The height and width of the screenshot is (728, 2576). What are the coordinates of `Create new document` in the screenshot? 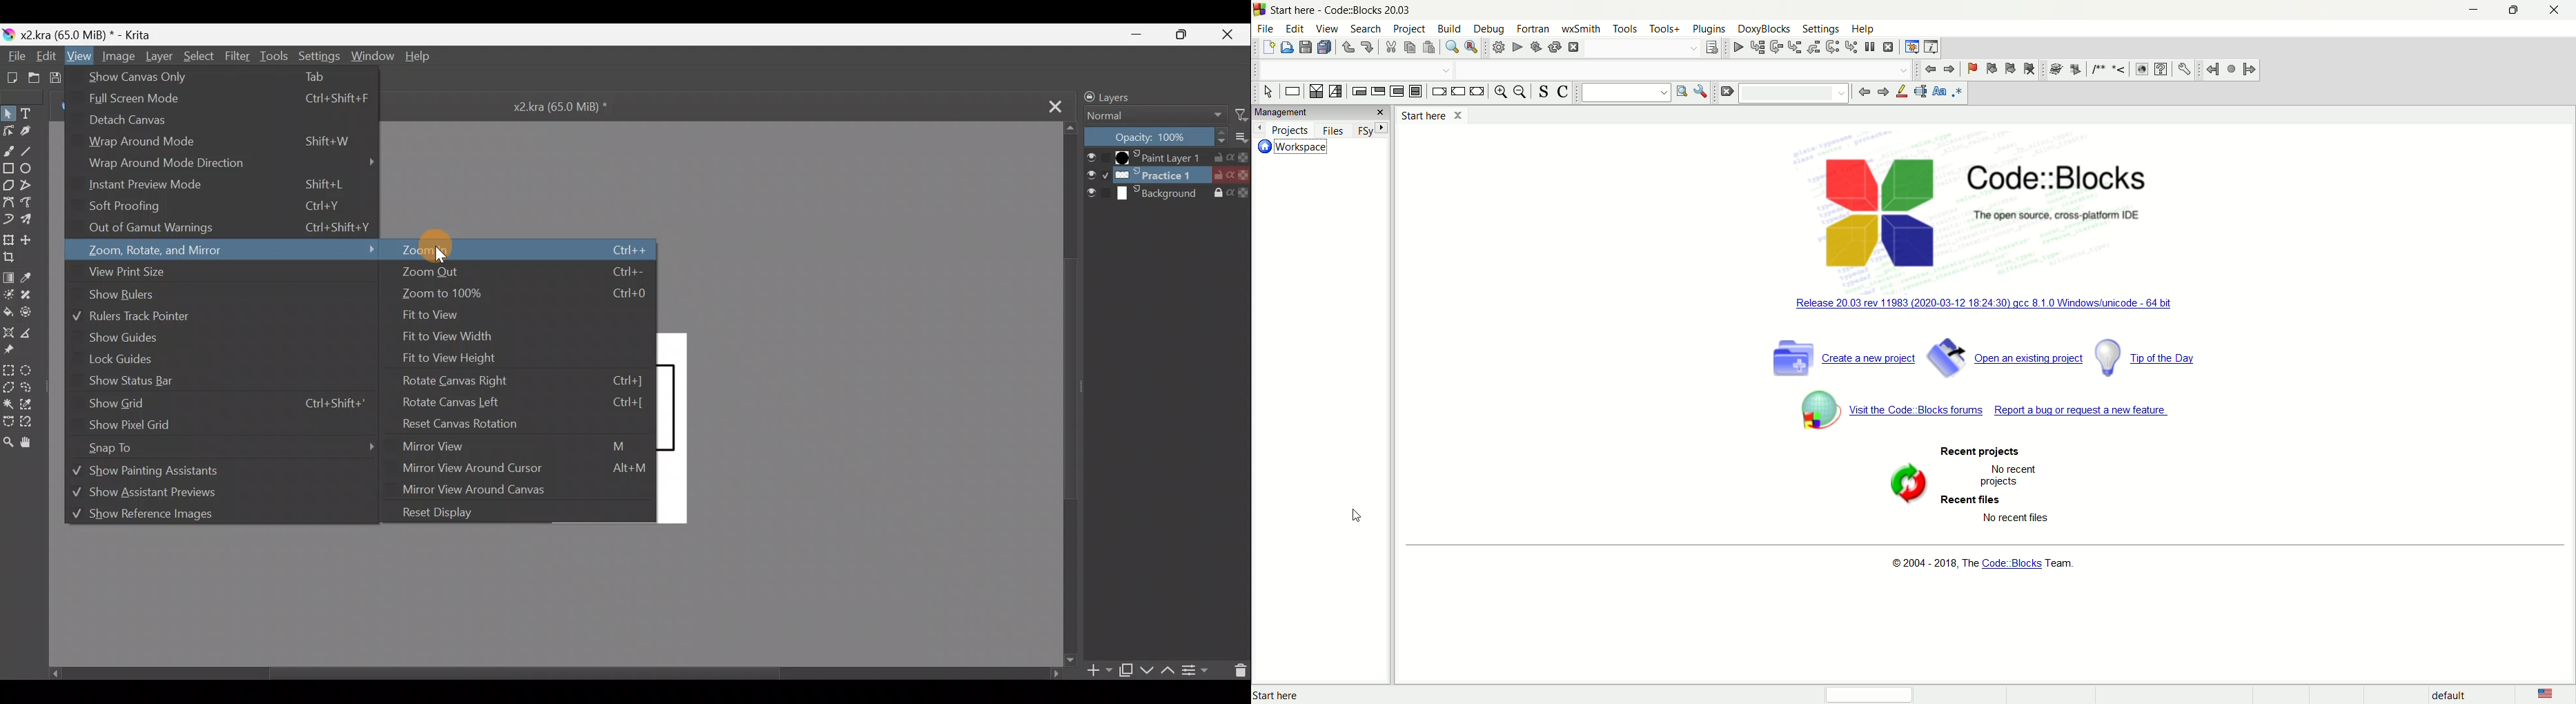 It's located at (12, 78).